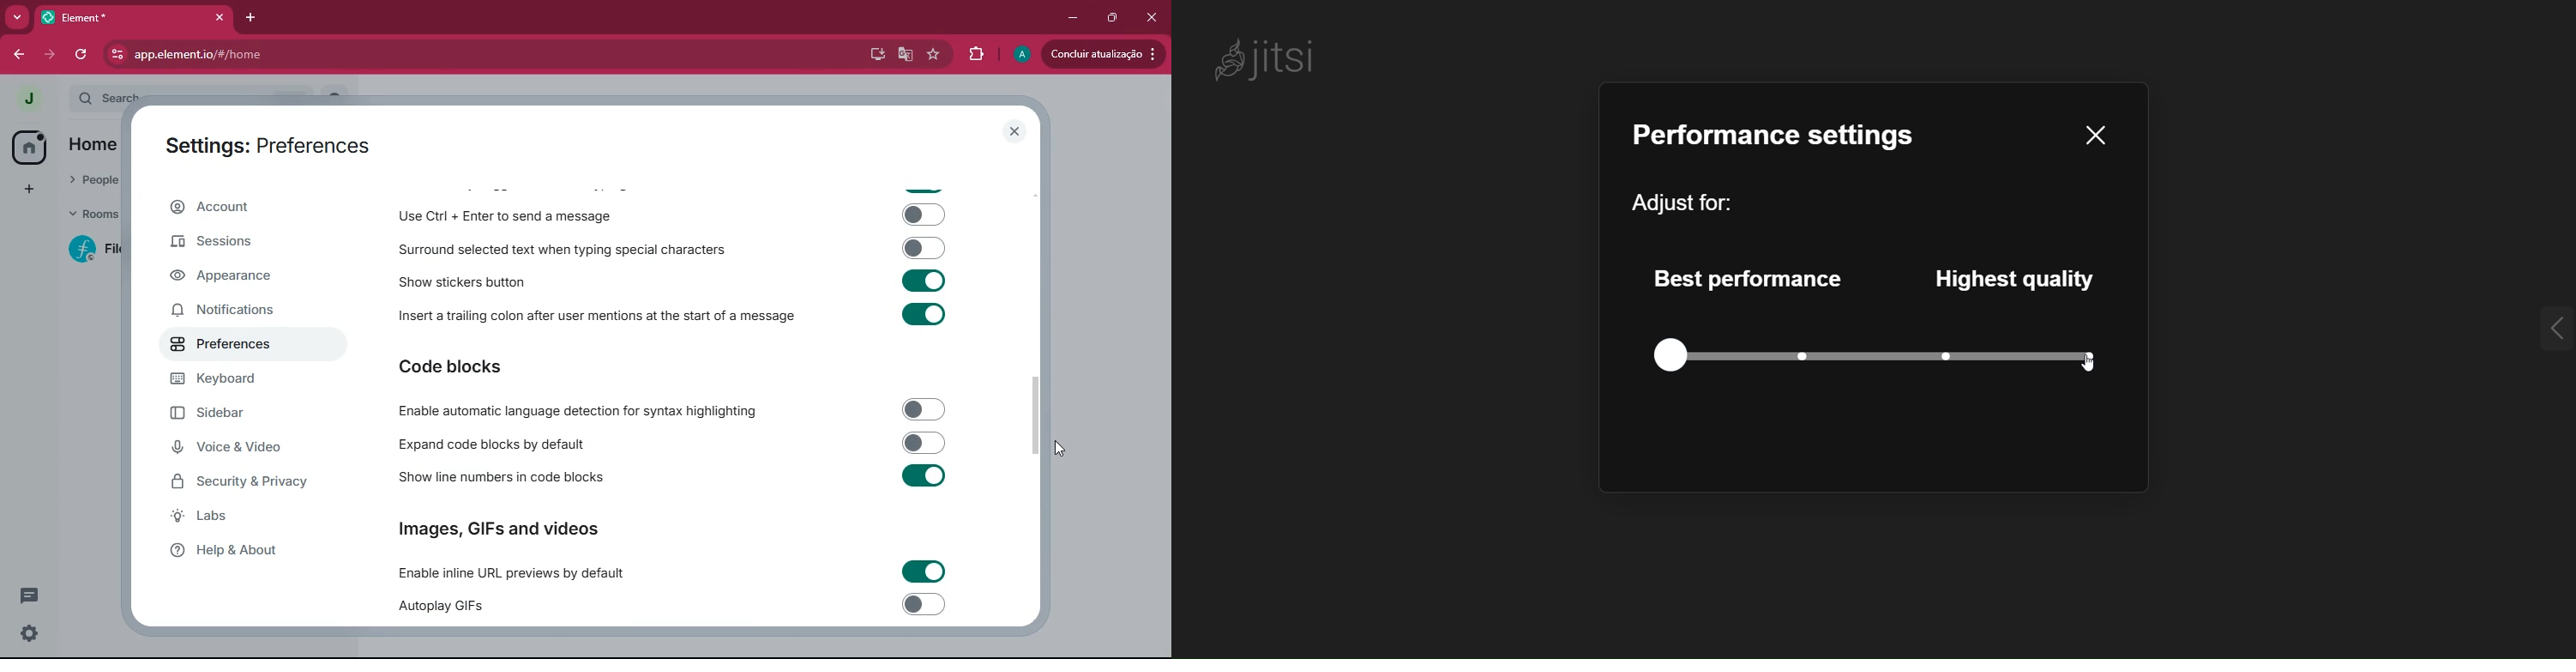 The image size is (2576, 672). What do you see at coordinates (229, 277) in the screenshot?
I see `appearance` at bounding box center [229, 277].